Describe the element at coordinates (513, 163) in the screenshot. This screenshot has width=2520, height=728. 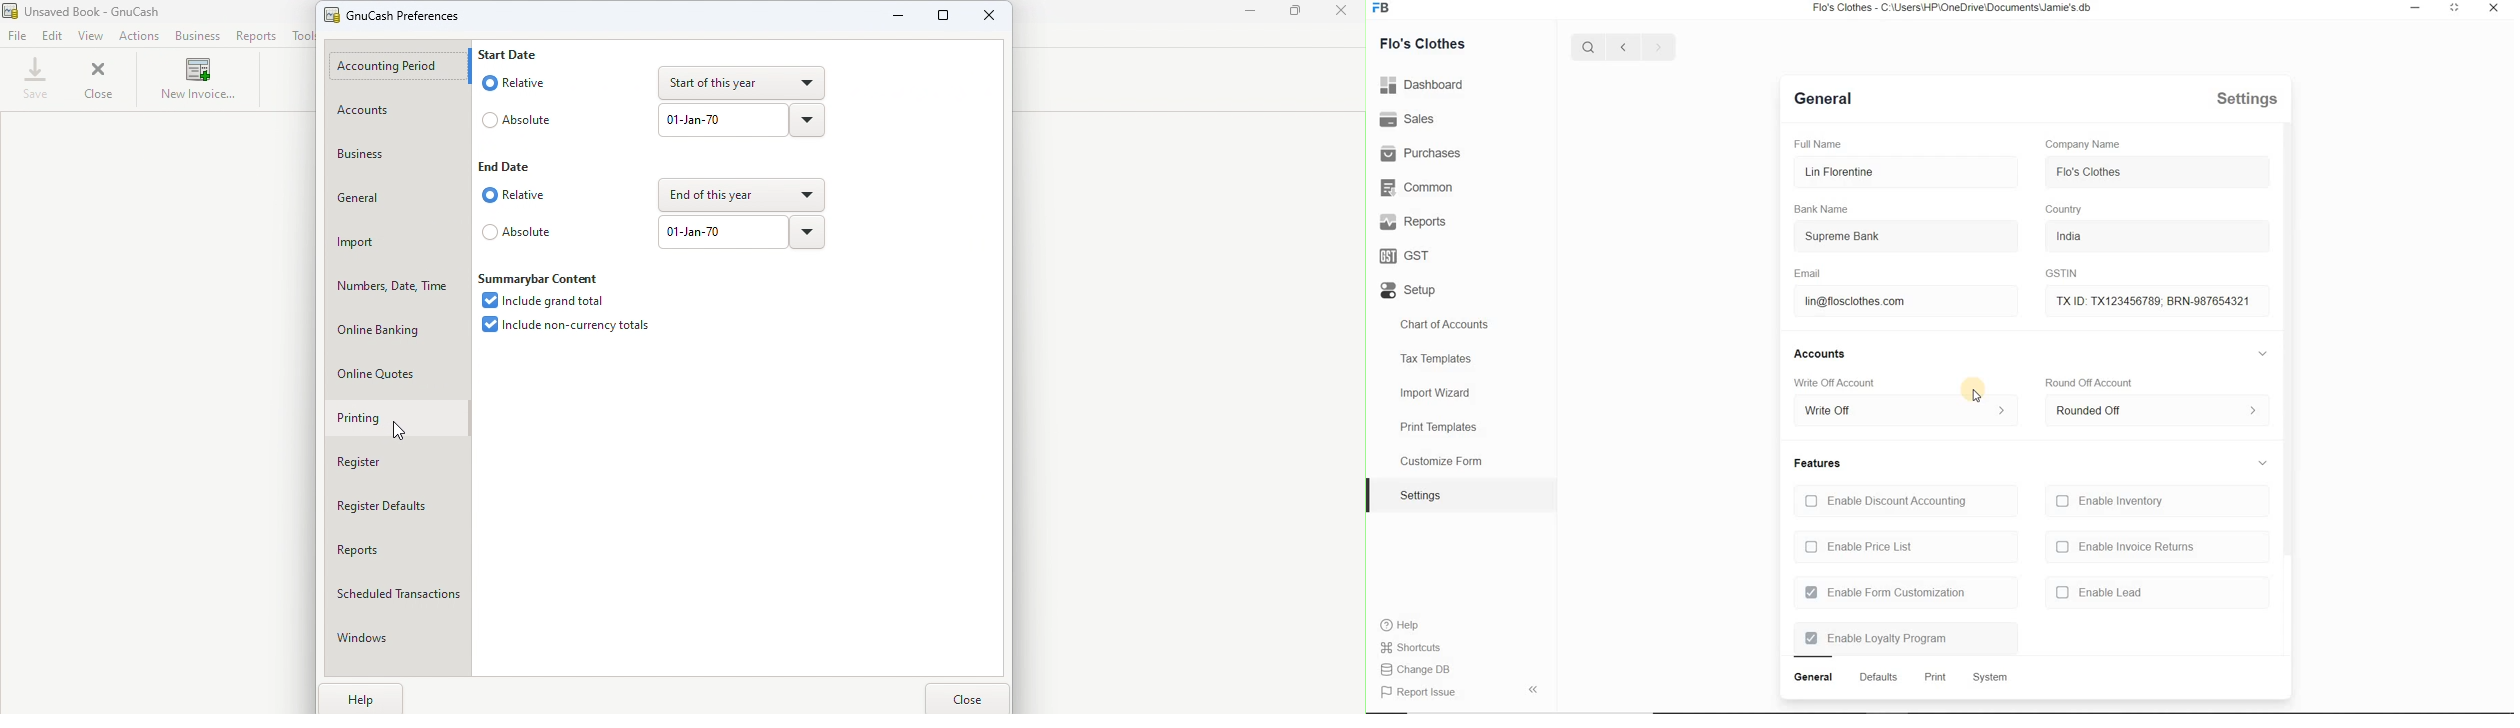
I see `End date` at that location.